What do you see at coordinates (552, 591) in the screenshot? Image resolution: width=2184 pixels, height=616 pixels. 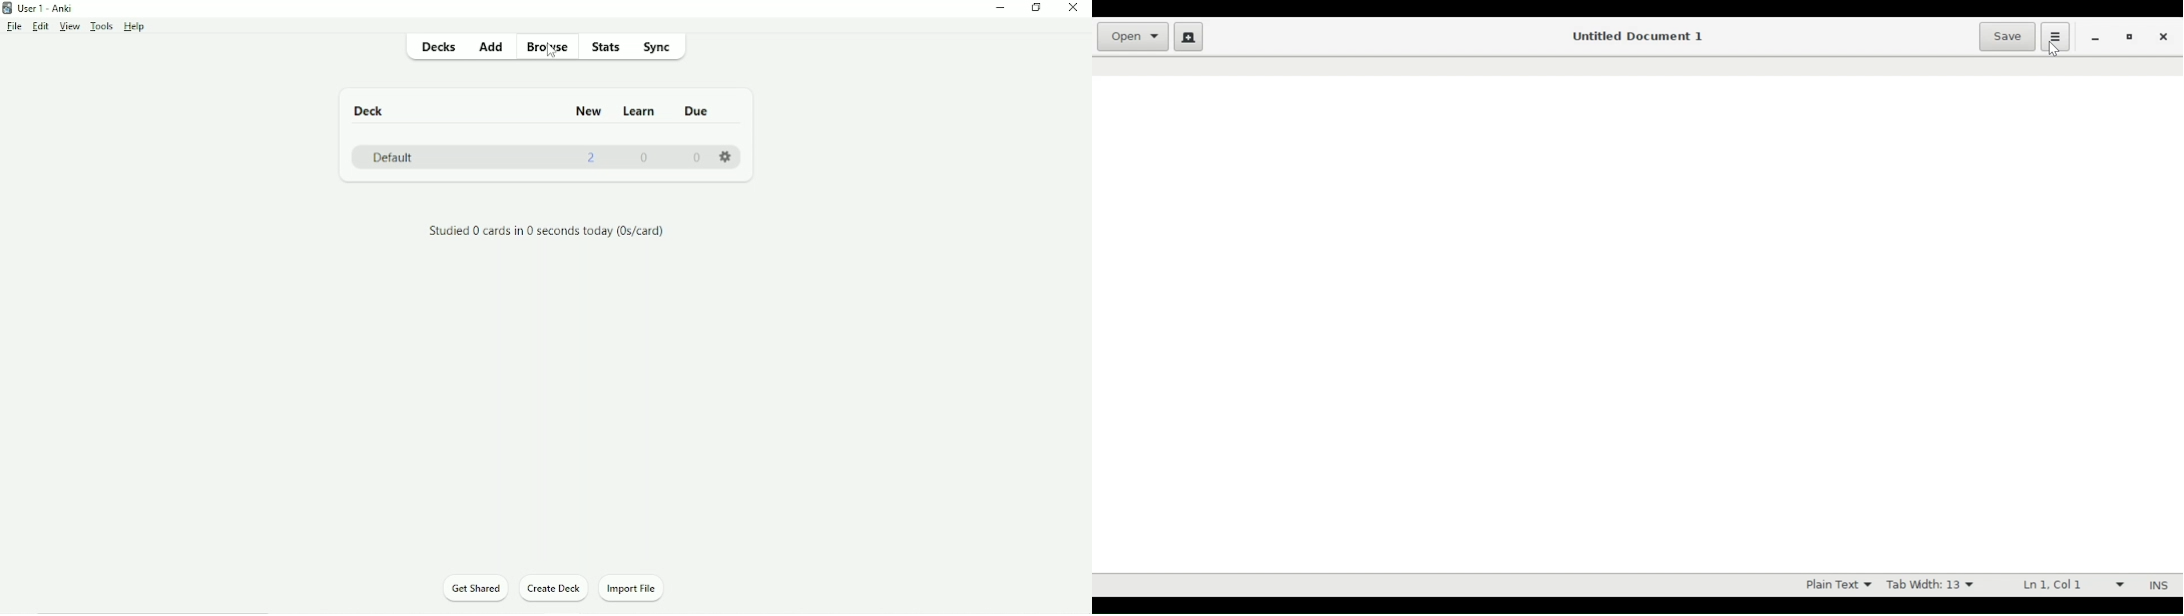 I see `Create Deck` at bounding box center [552, 591].